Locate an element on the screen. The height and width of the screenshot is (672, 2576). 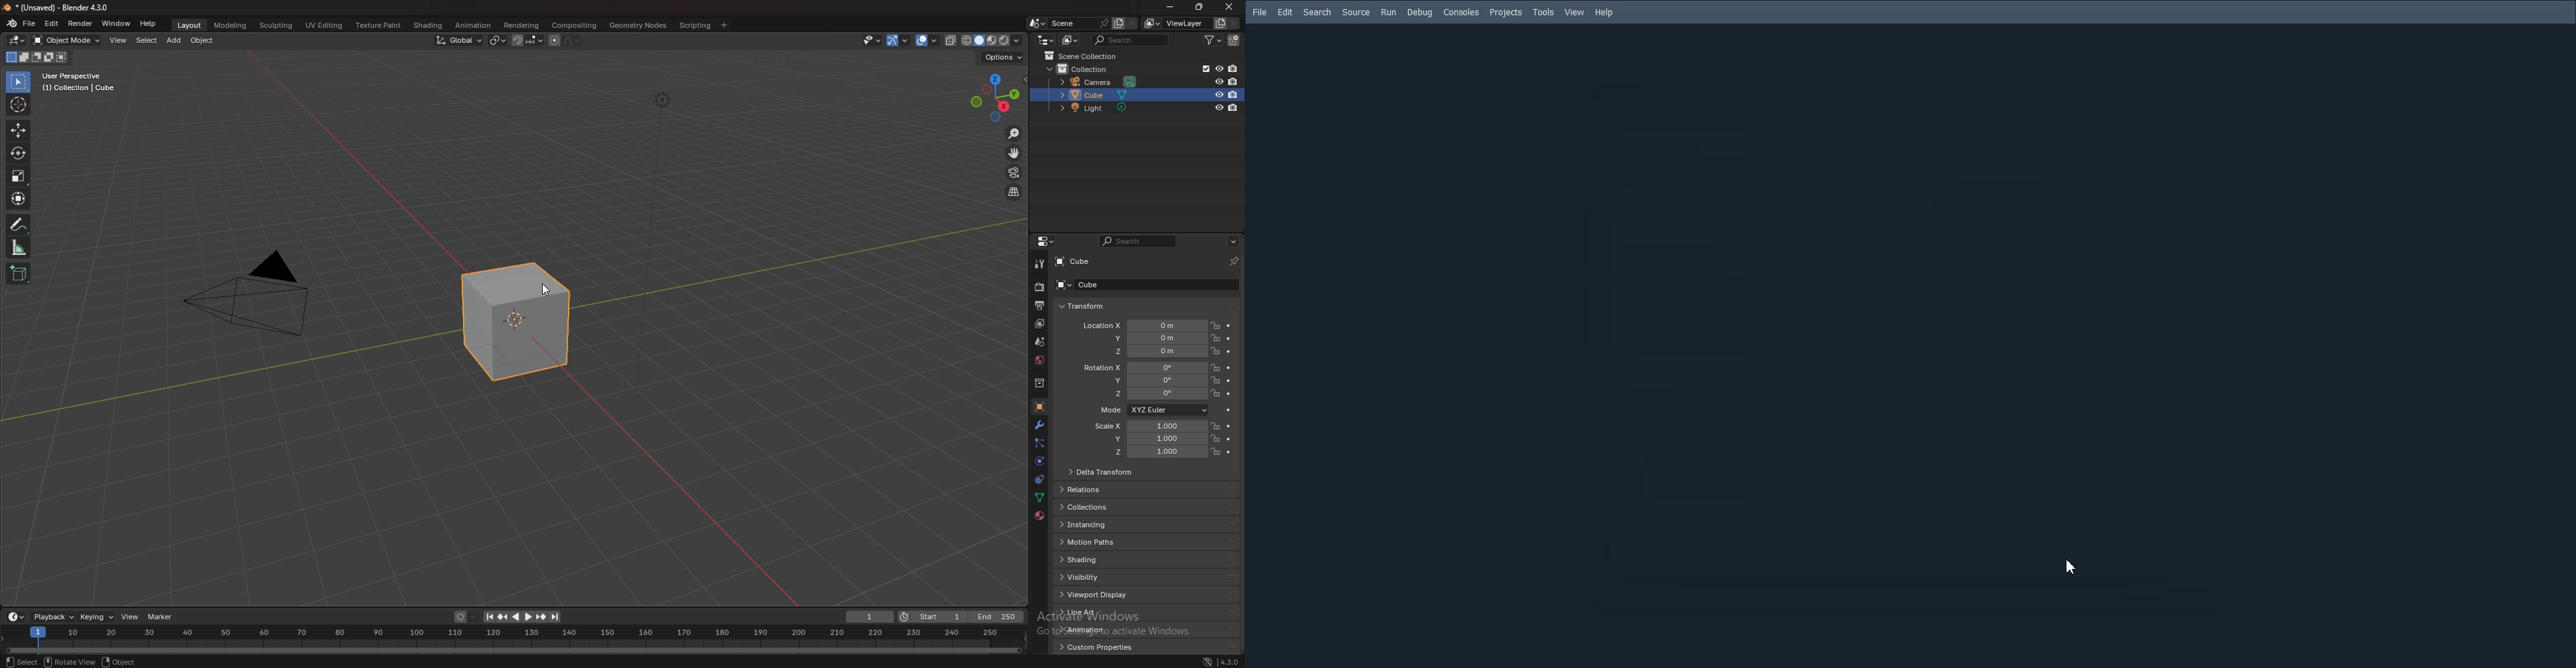
help is located at coordinates (148, 25).